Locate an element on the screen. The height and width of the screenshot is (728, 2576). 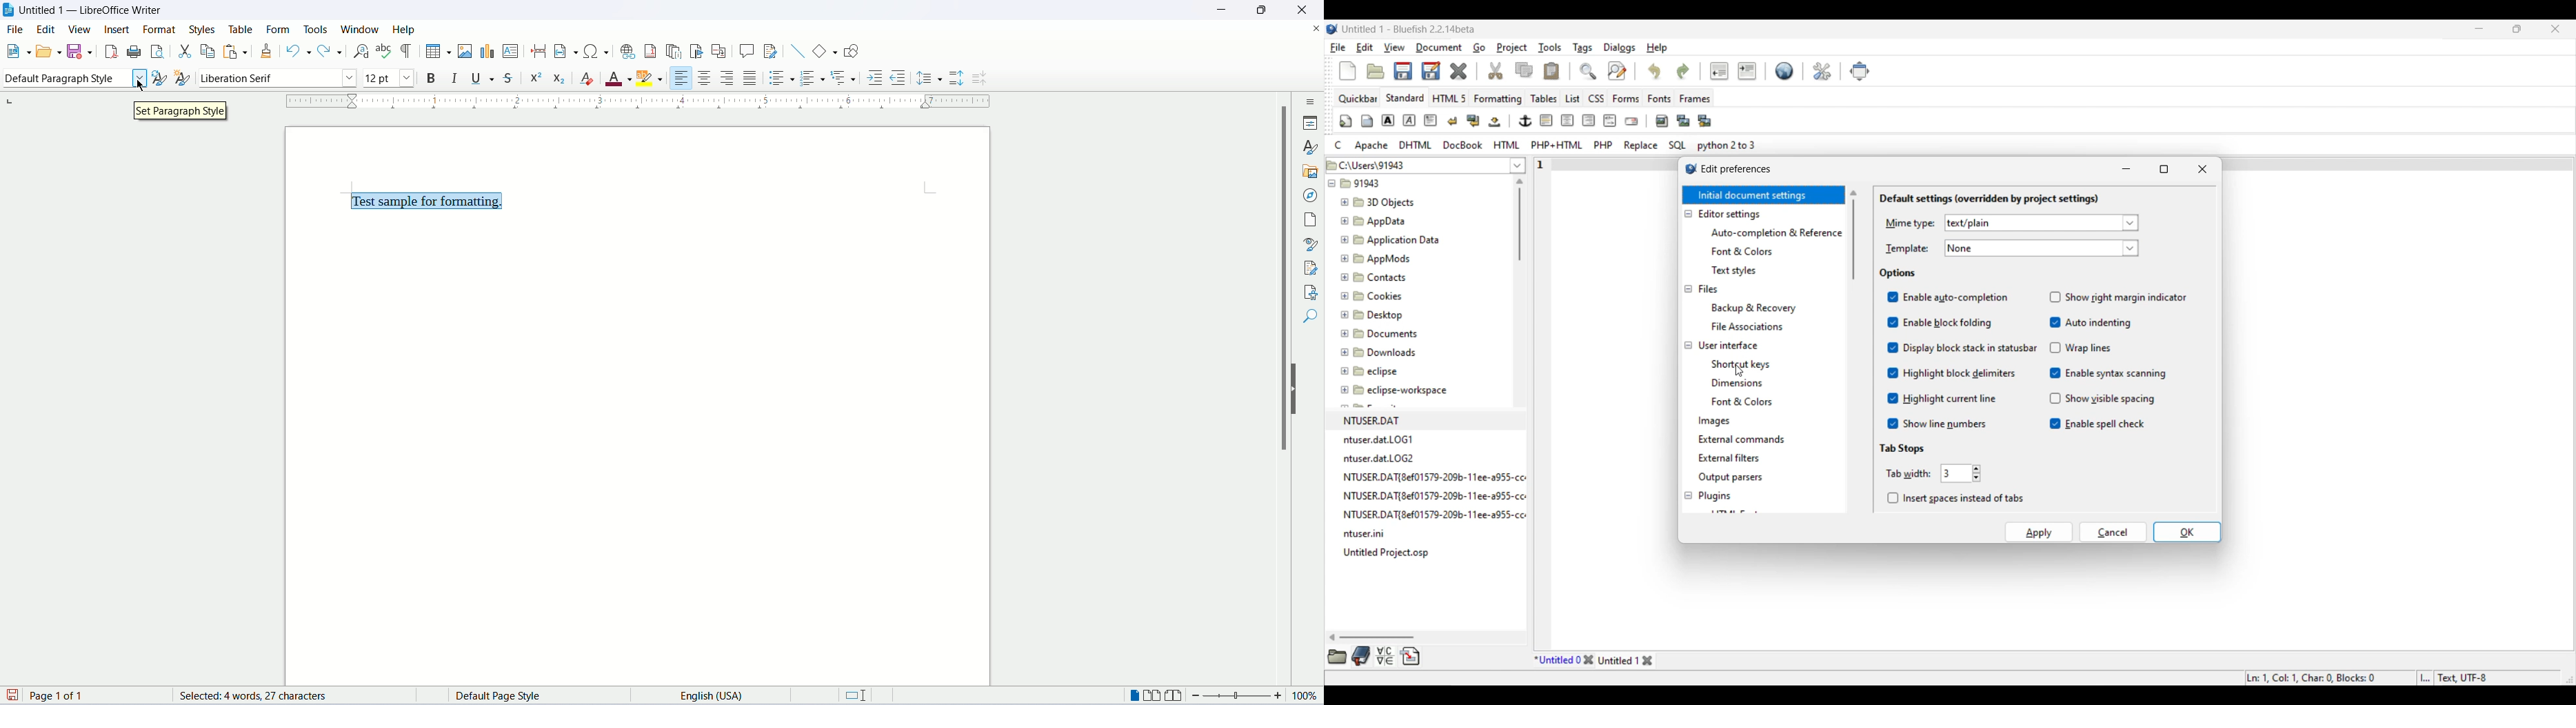
Dialogs menu is located at coordinates (1619, 48).